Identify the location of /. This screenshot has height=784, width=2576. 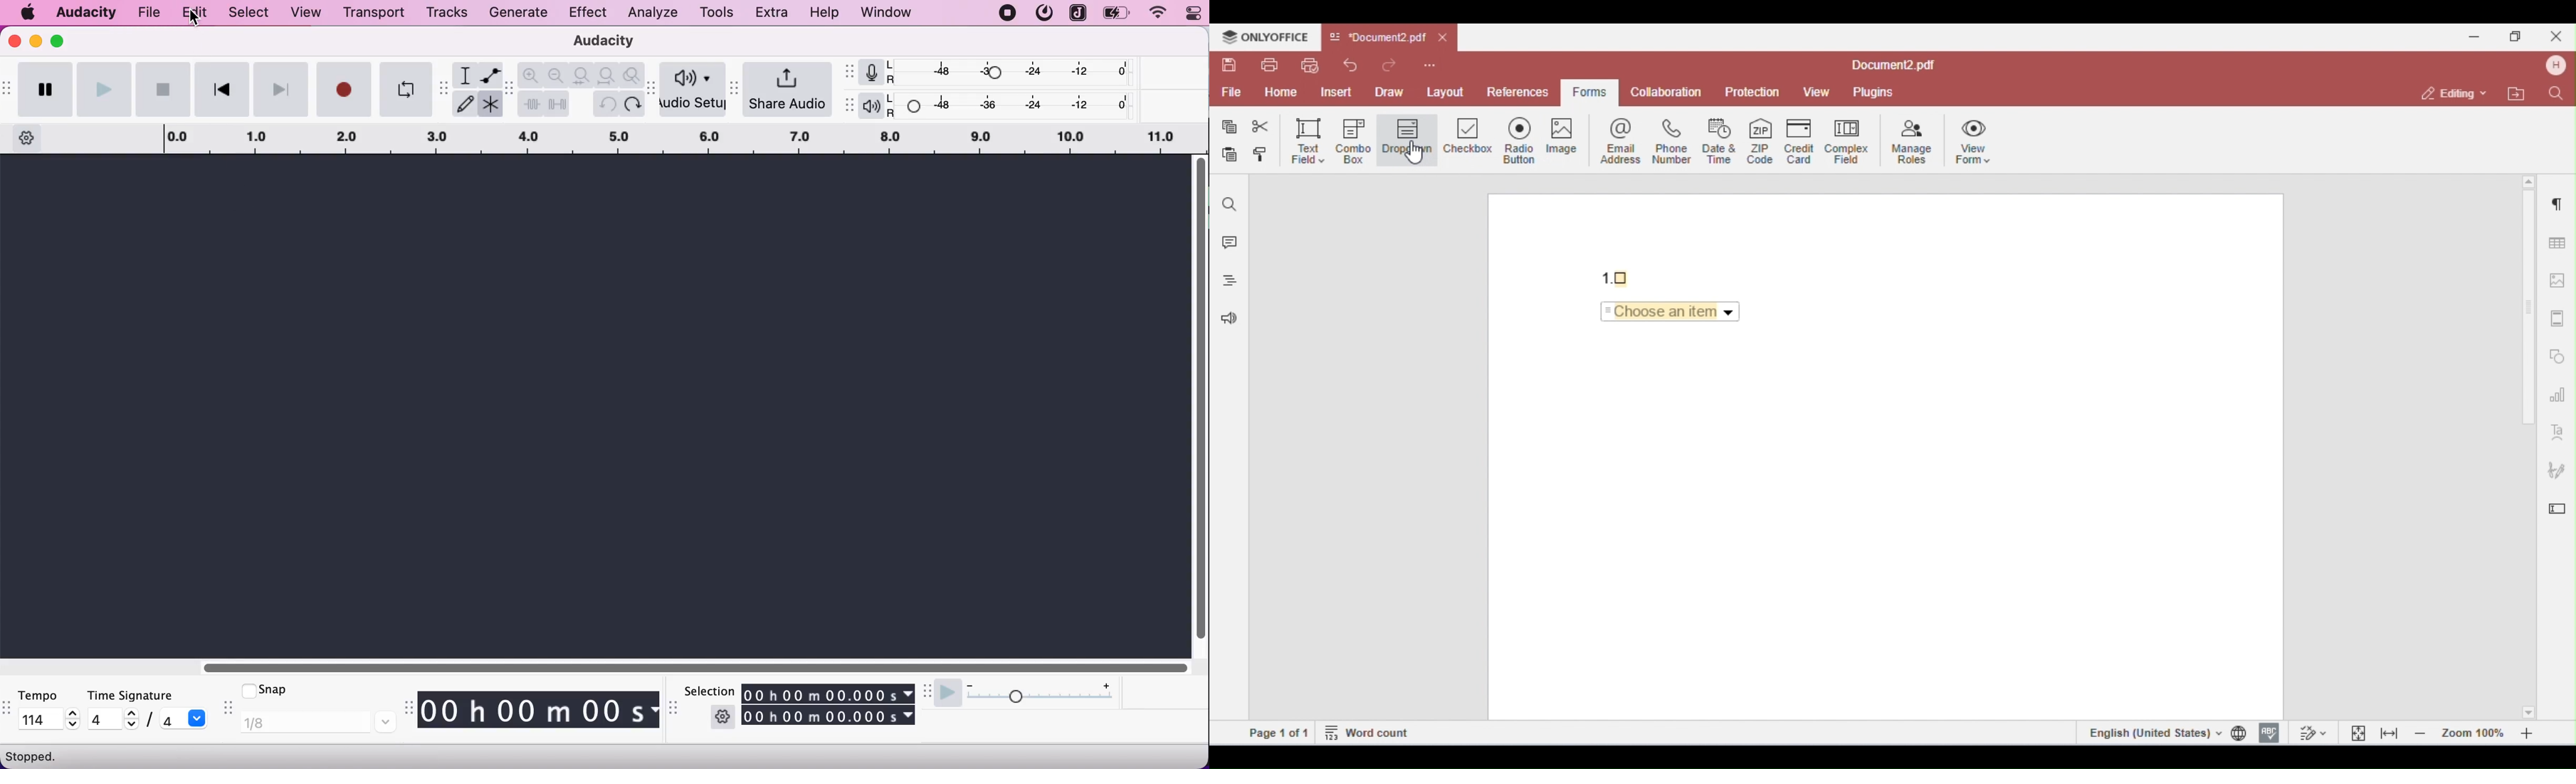
(148, 721).